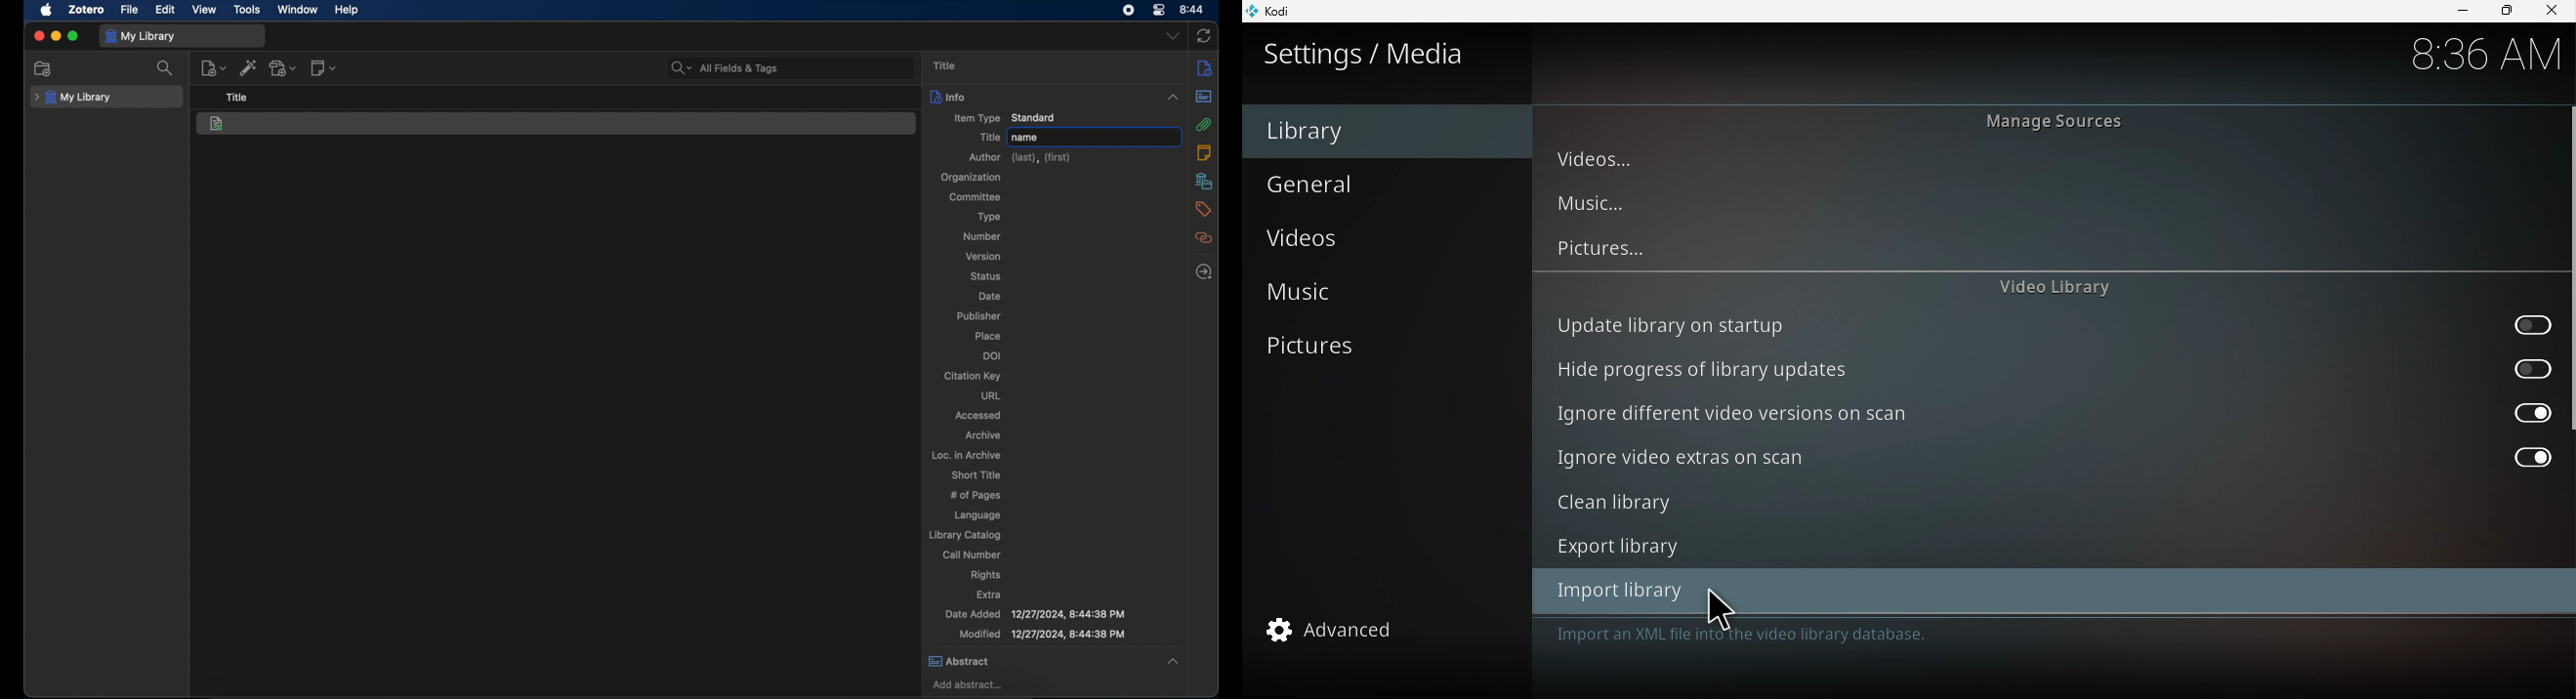  I want to click on version, so click(983, 256).